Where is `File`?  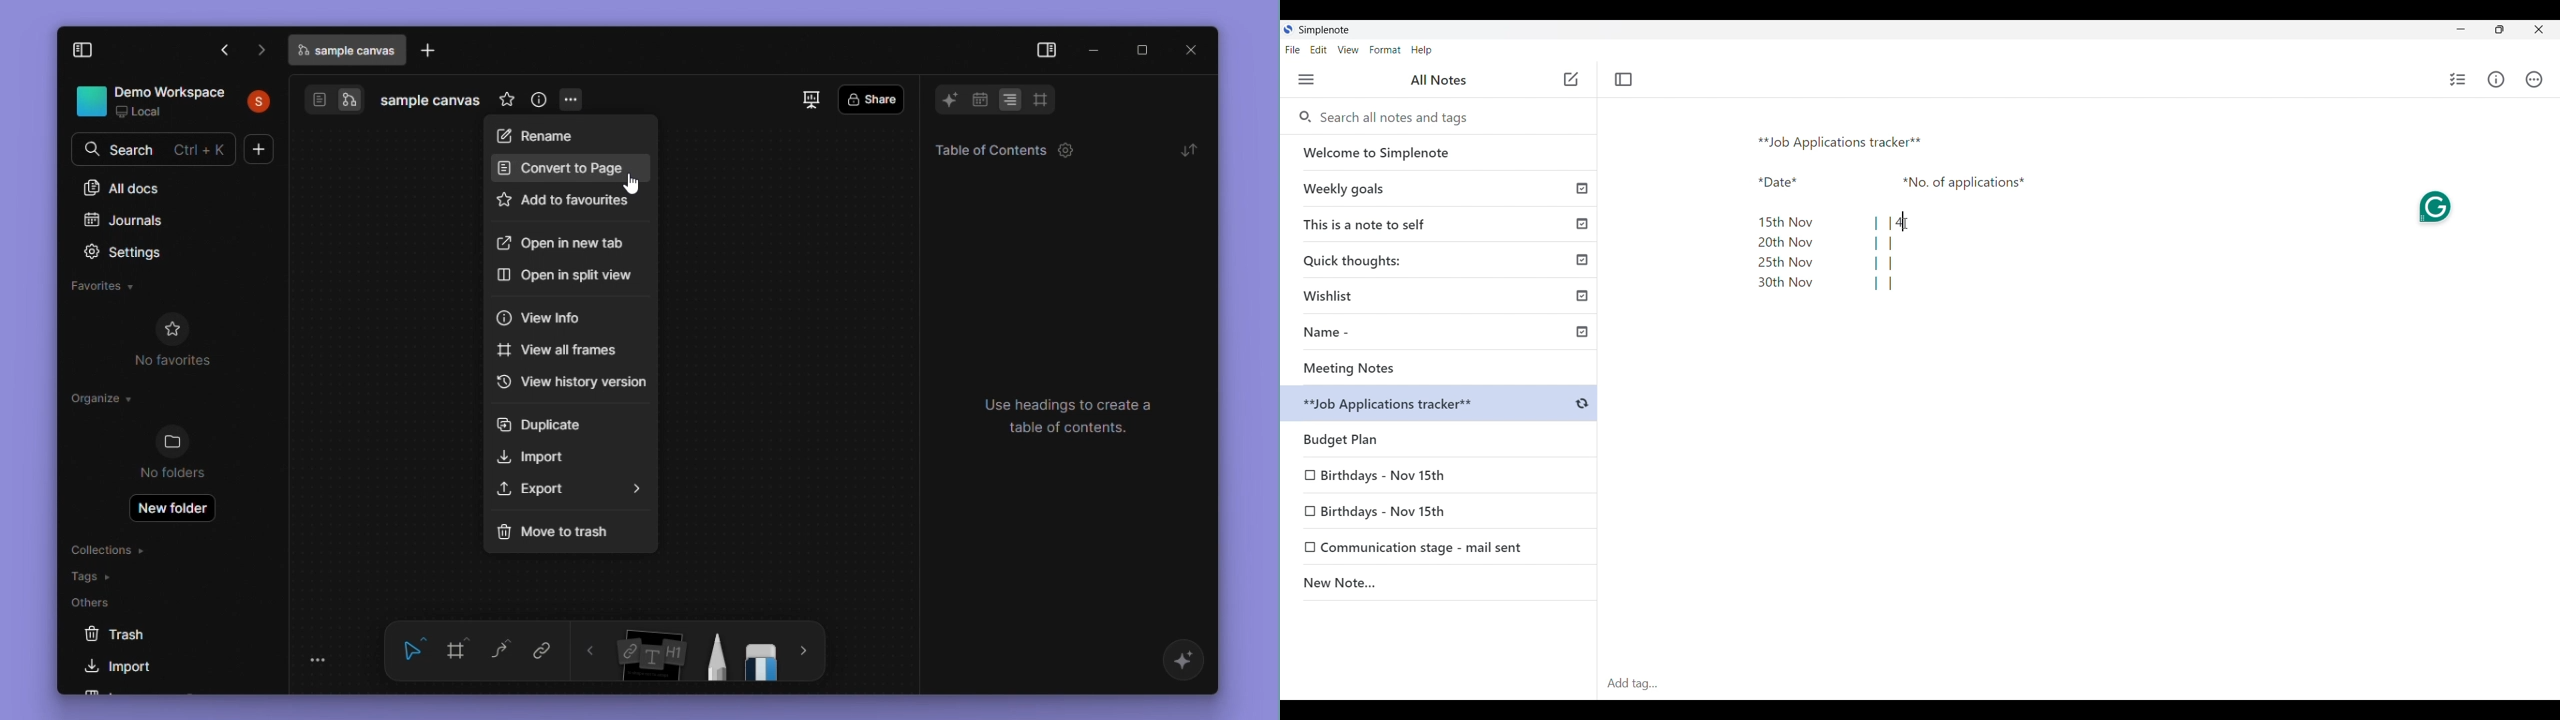
File is located at coordinates (1292, 49).